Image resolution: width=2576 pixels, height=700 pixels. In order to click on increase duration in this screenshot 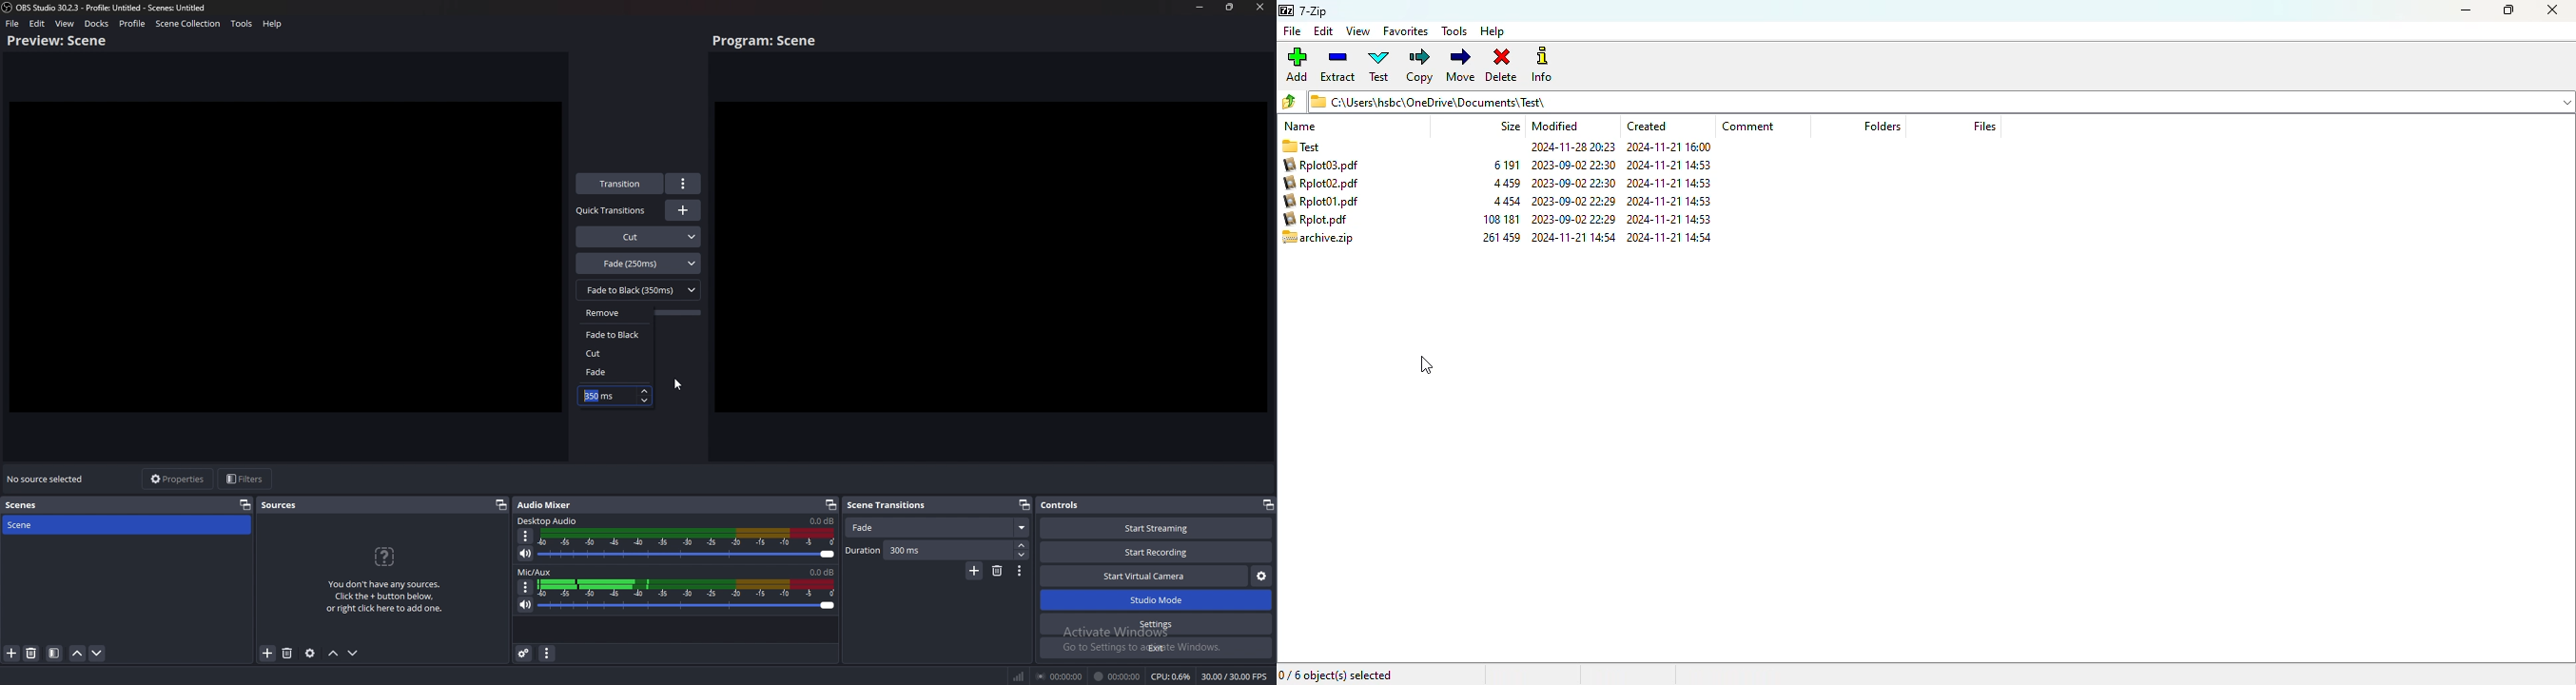, I will do `click(644, 390)`.